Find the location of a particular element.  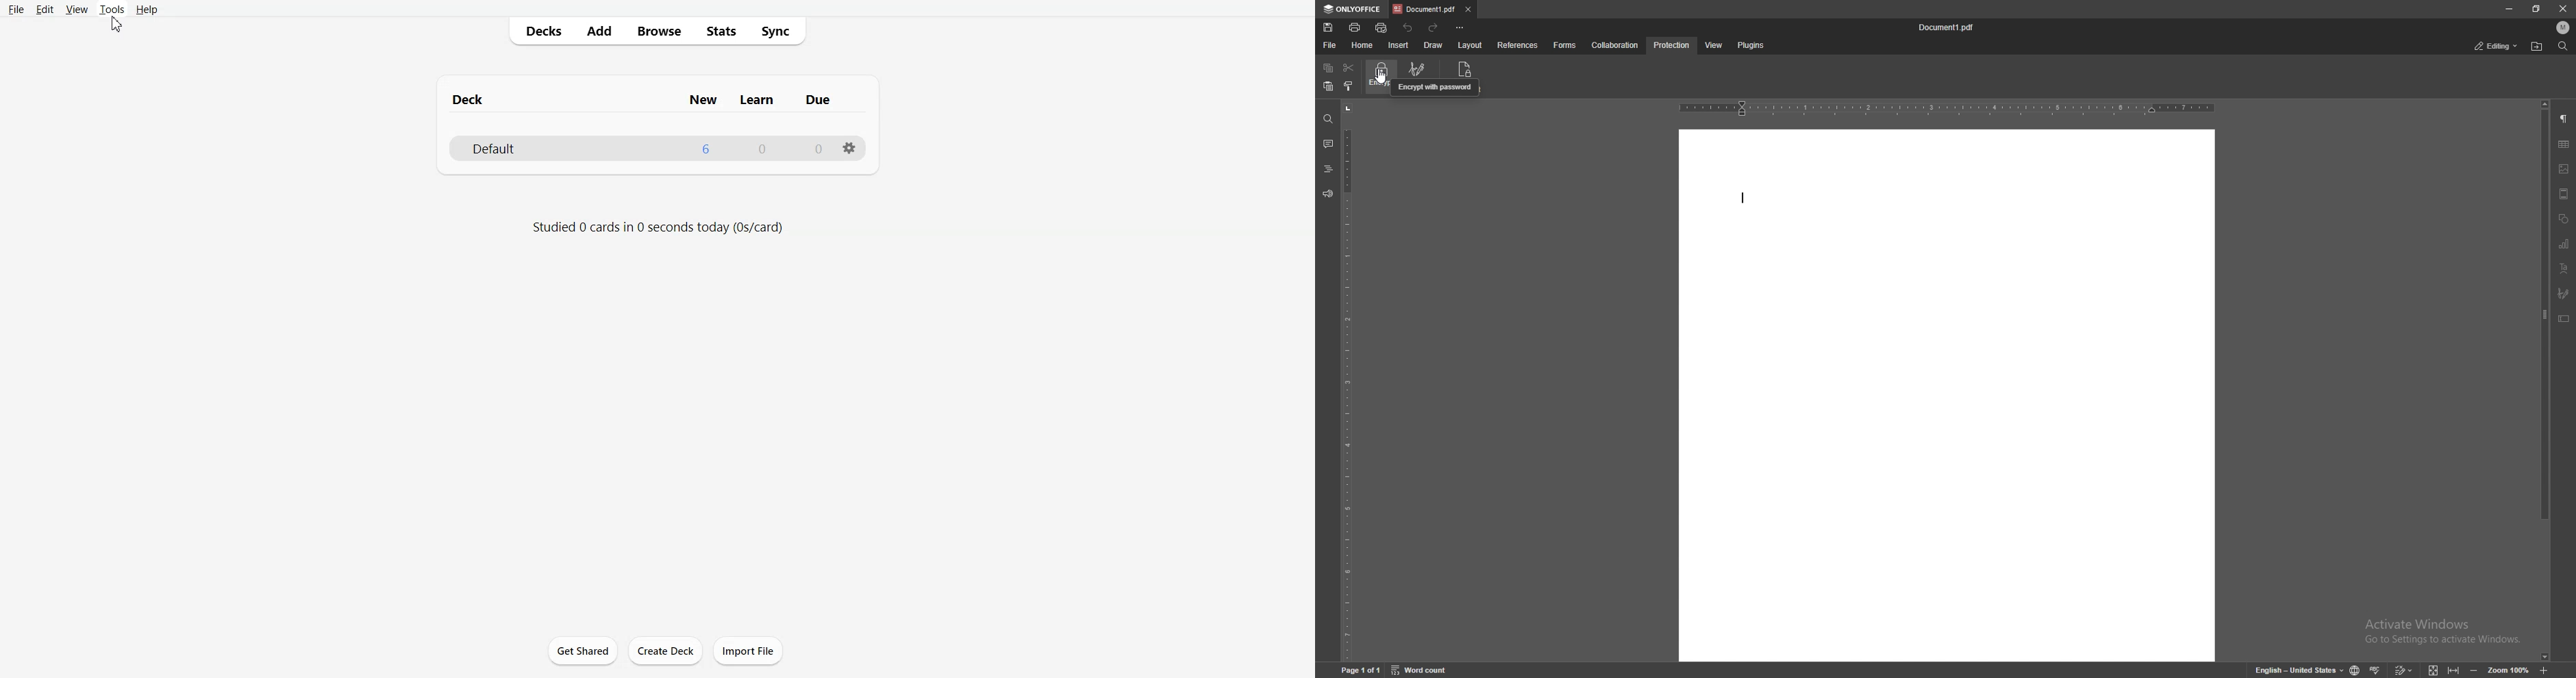

copy is located at coordinates (1328, 68).